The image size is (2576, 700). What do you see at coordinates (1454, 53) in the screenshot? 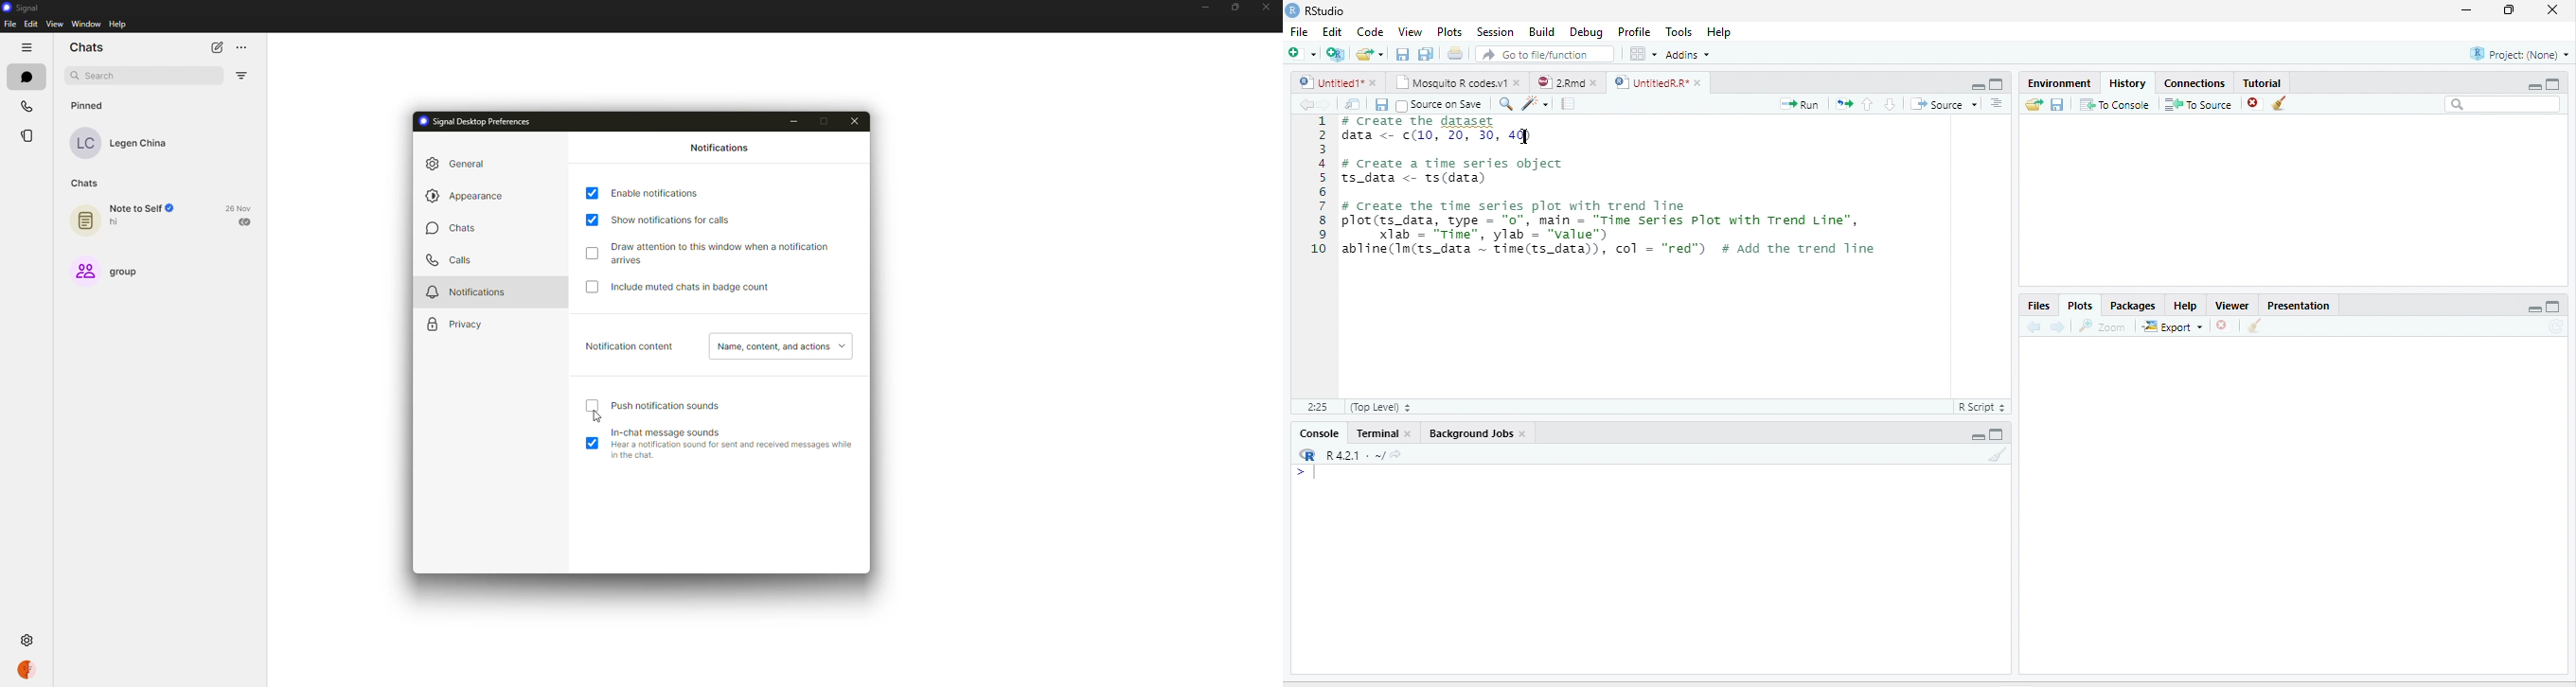
I see `Print the current file` at bounding box center [1454, 53].